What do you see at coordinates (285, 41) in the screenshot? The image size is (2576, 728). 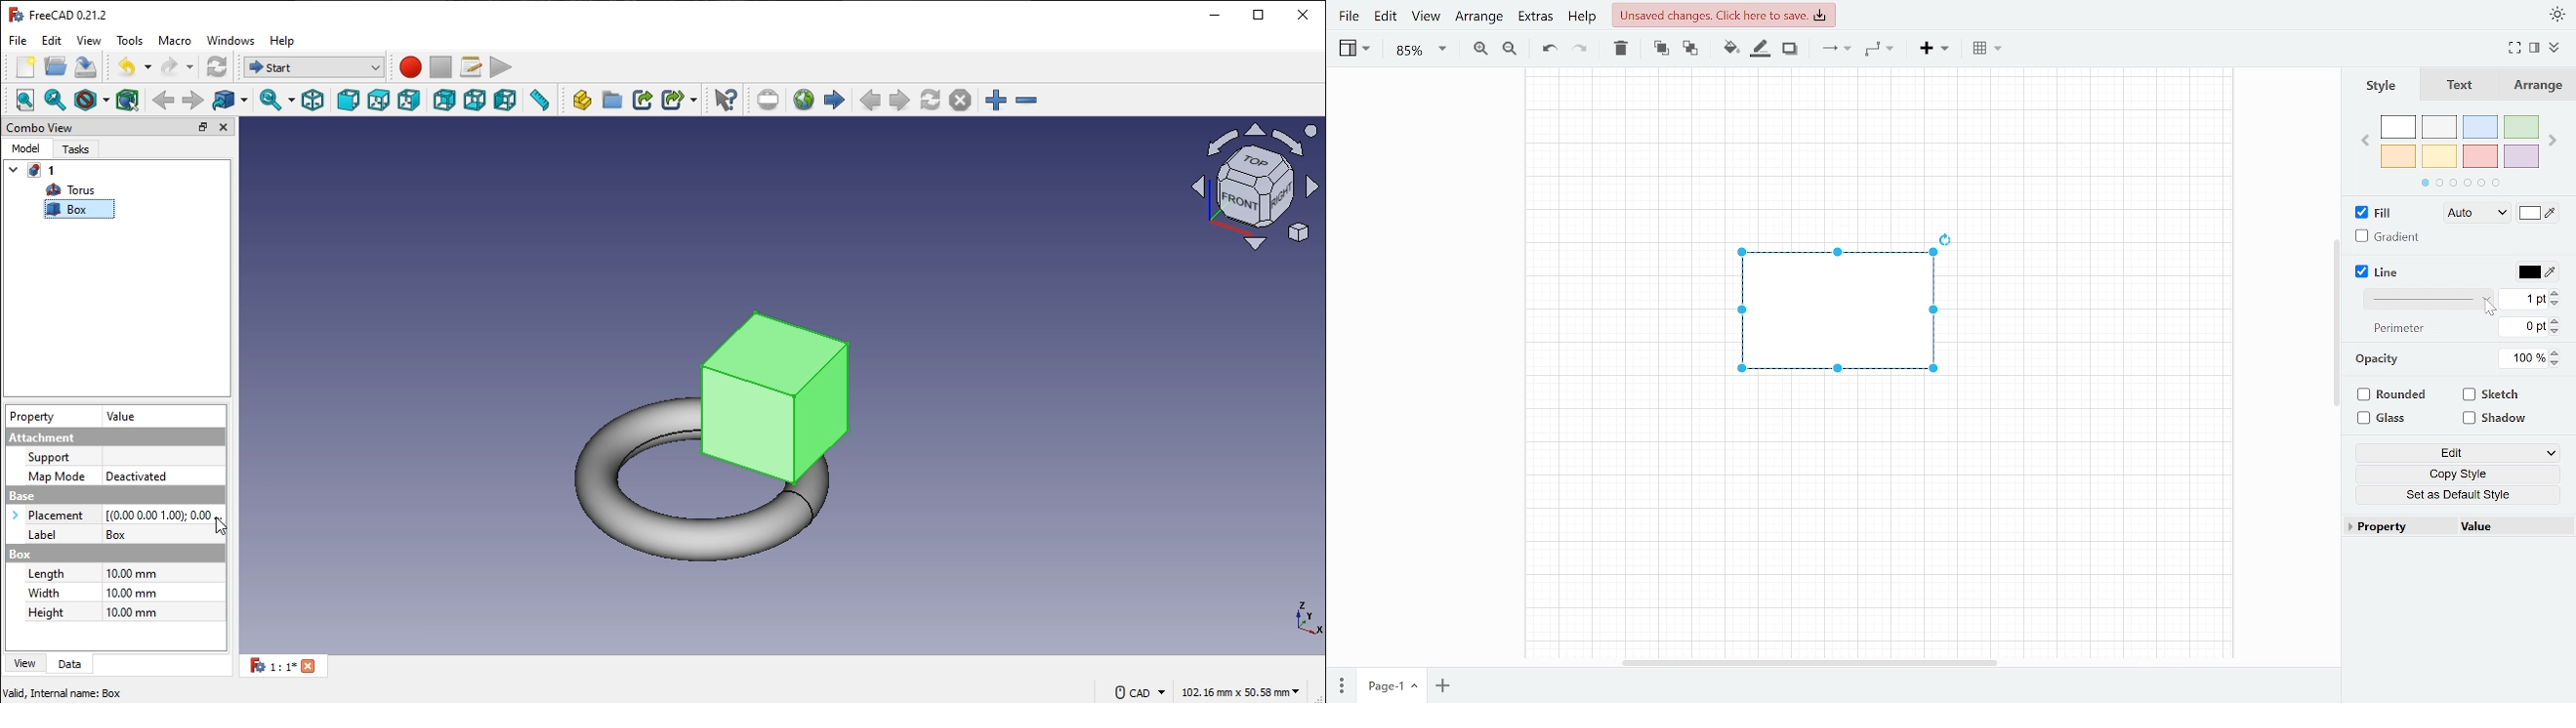 I see `help` at bounding box center [285, 41].